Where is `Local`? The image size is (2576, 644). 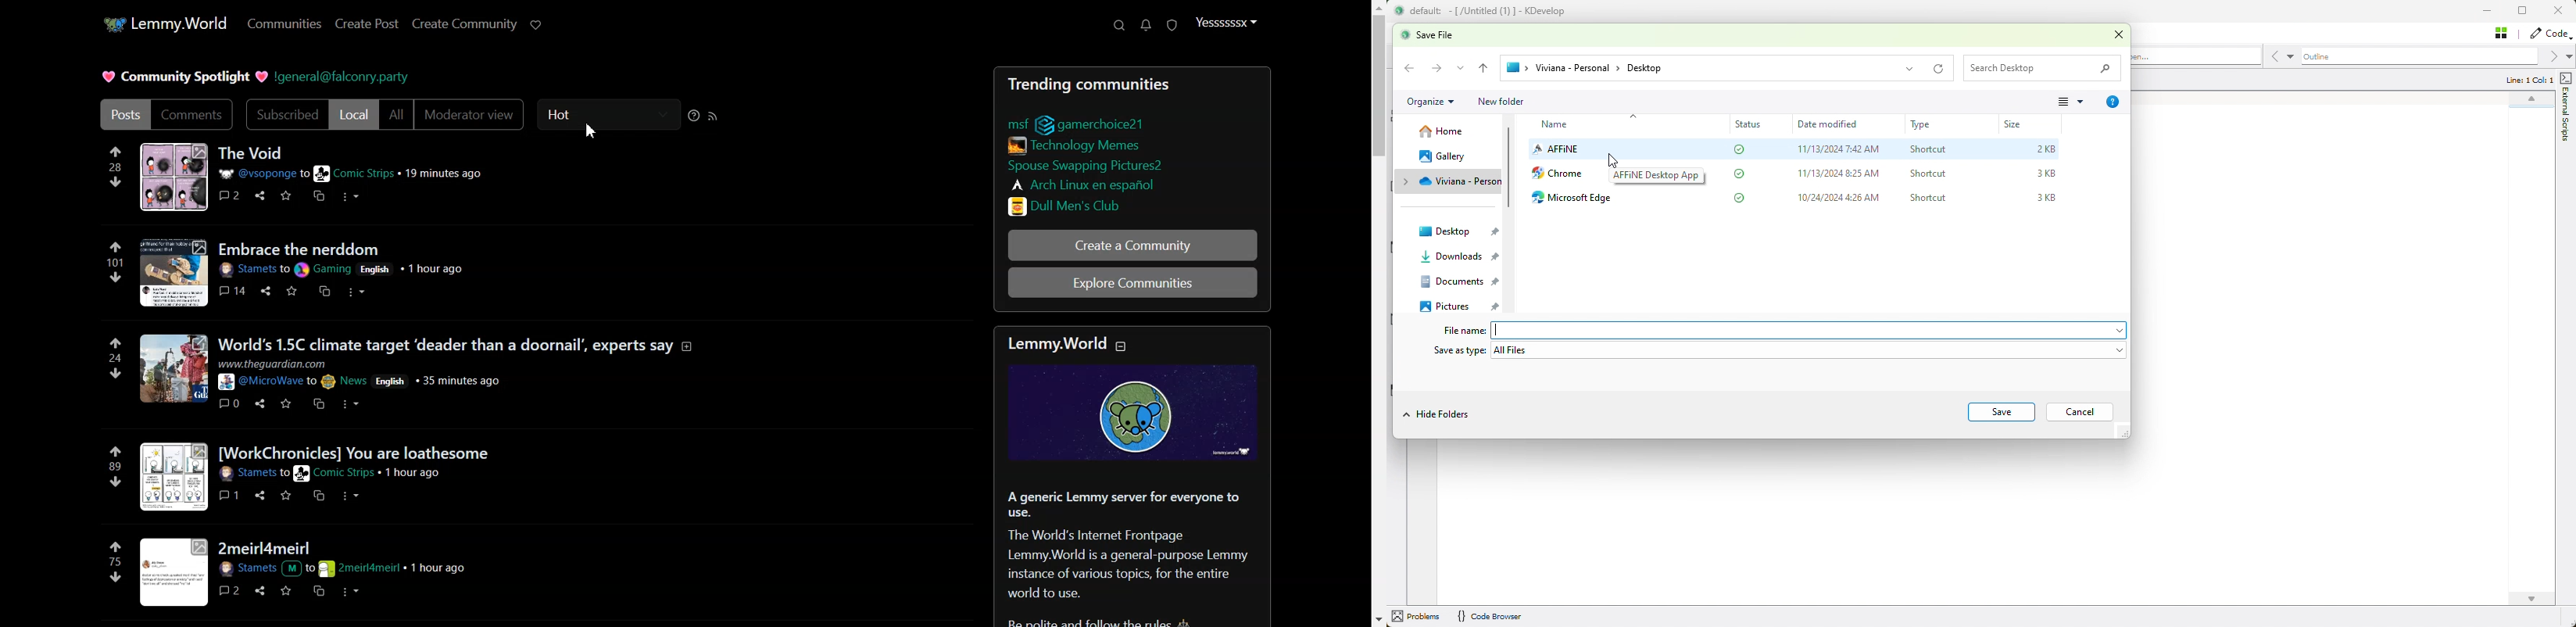 Local is located at coordinates (354, 115).